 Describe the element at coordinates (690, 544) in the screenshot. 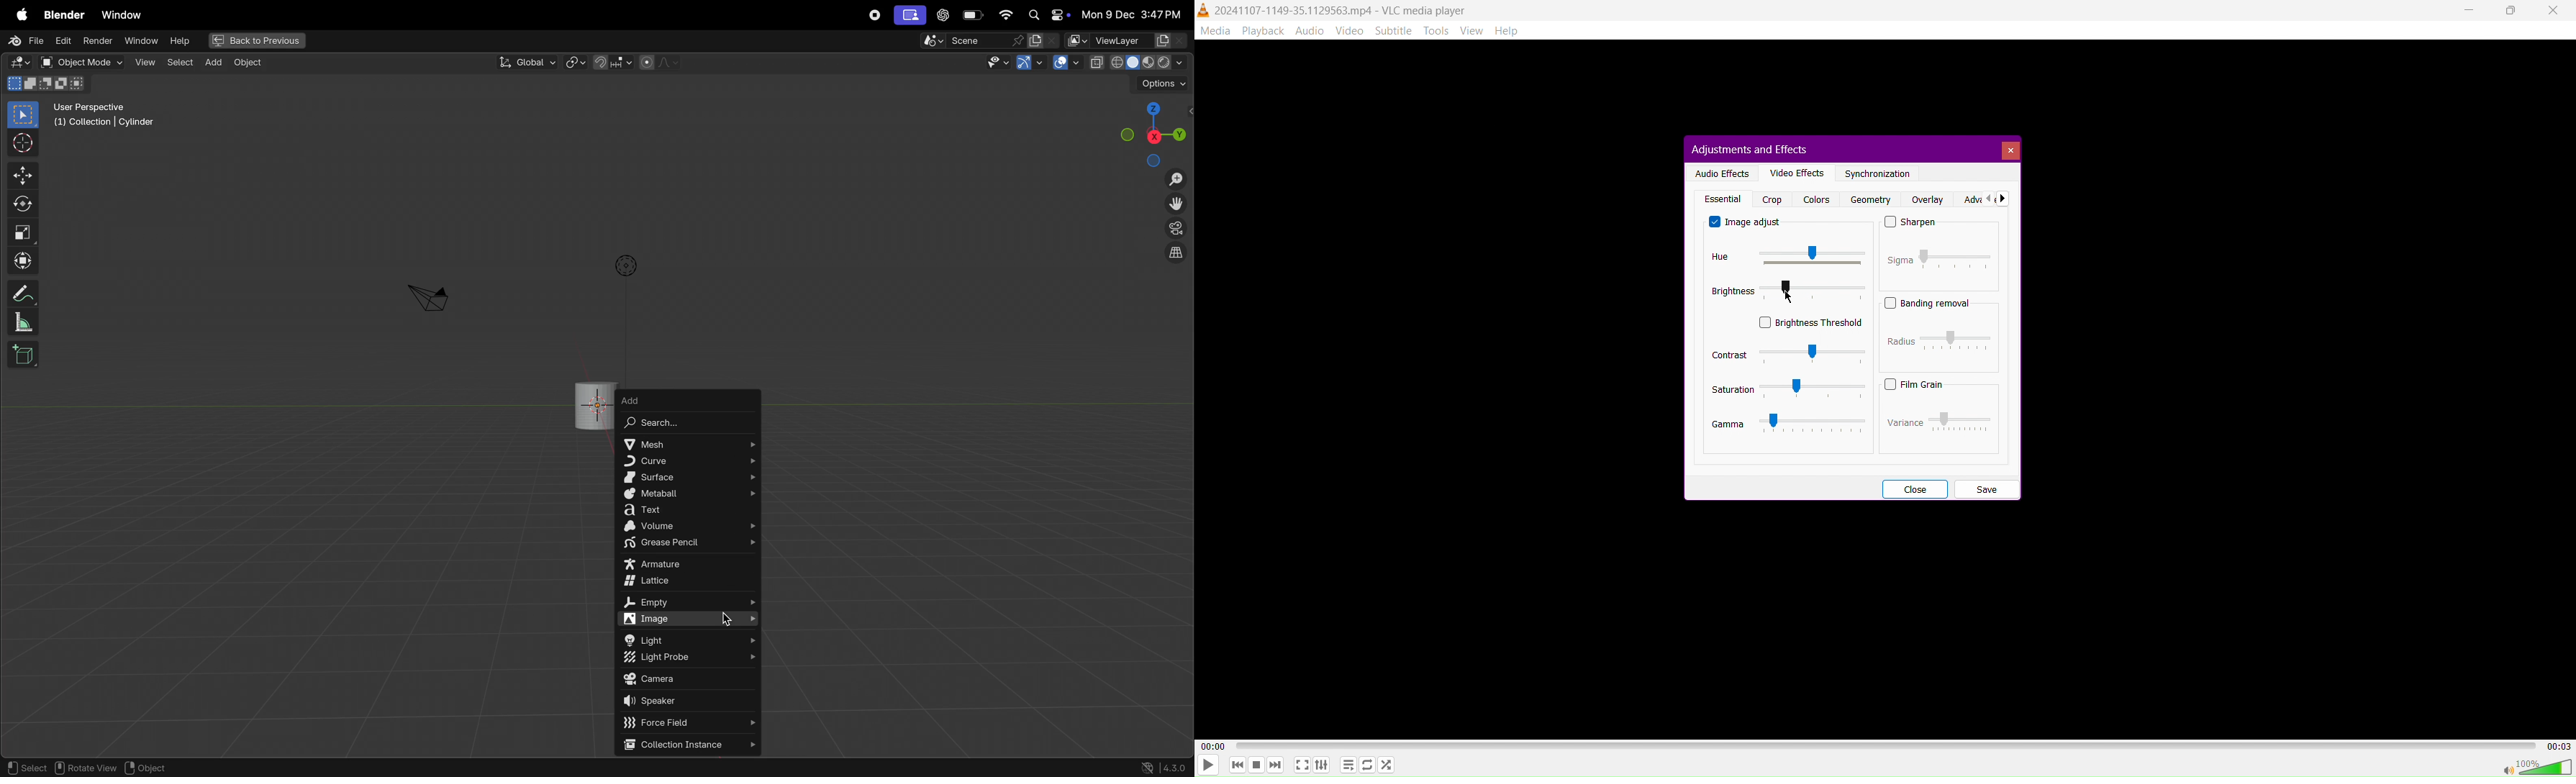

I see `green pencil` at that location.